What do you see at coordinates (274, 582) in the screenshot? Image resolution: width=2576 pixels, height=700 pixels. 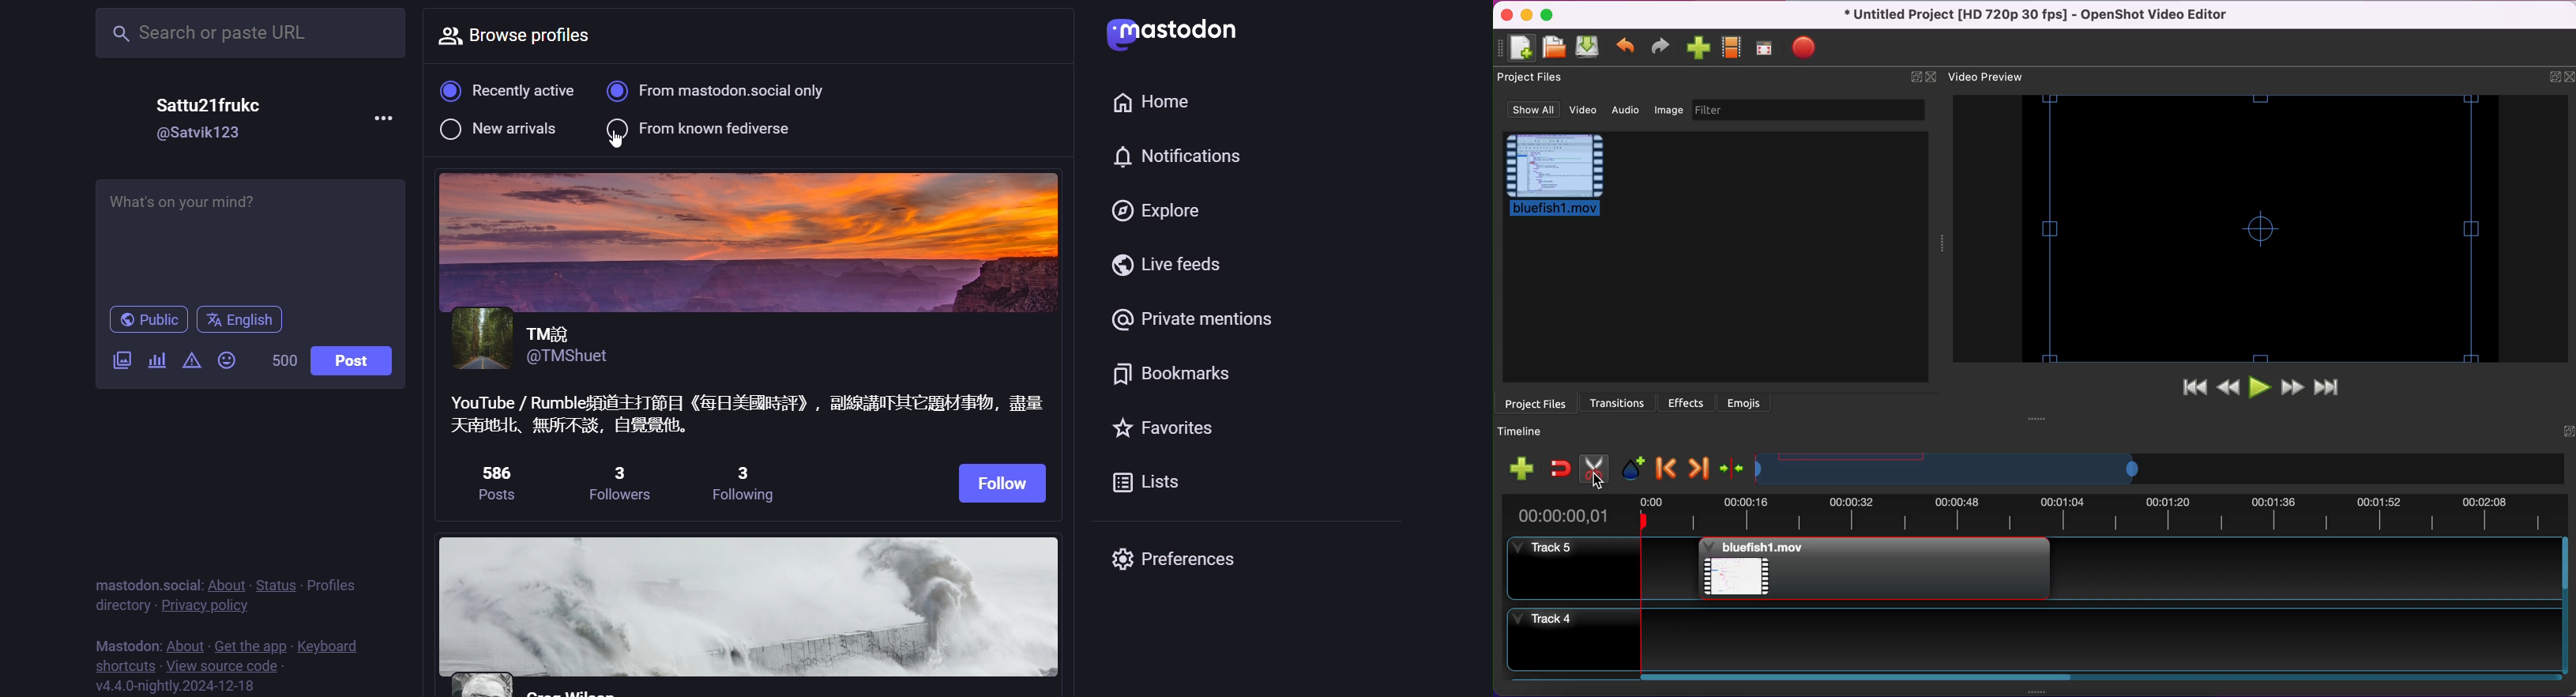 I see `status` at bounding box center [274, 582].